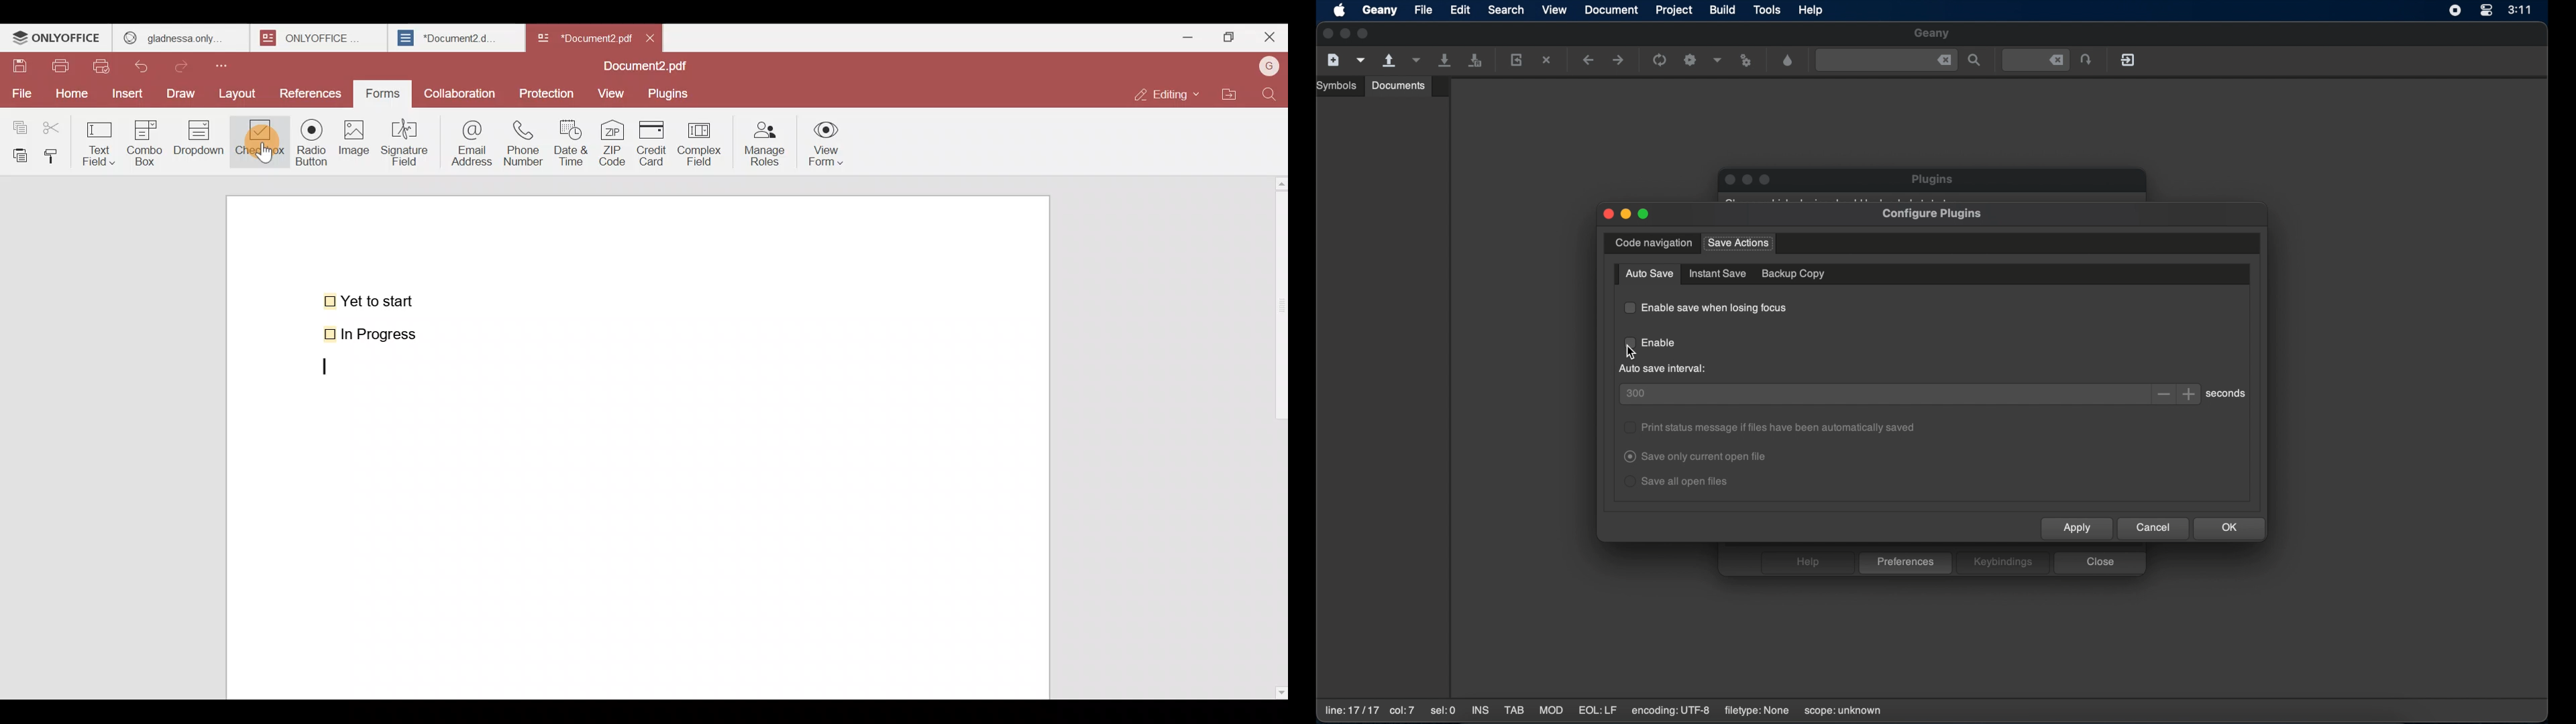  What do you see at coordinates (125, 93) in the screenshot?
I see `Insert` at bounding box center [125, 93].